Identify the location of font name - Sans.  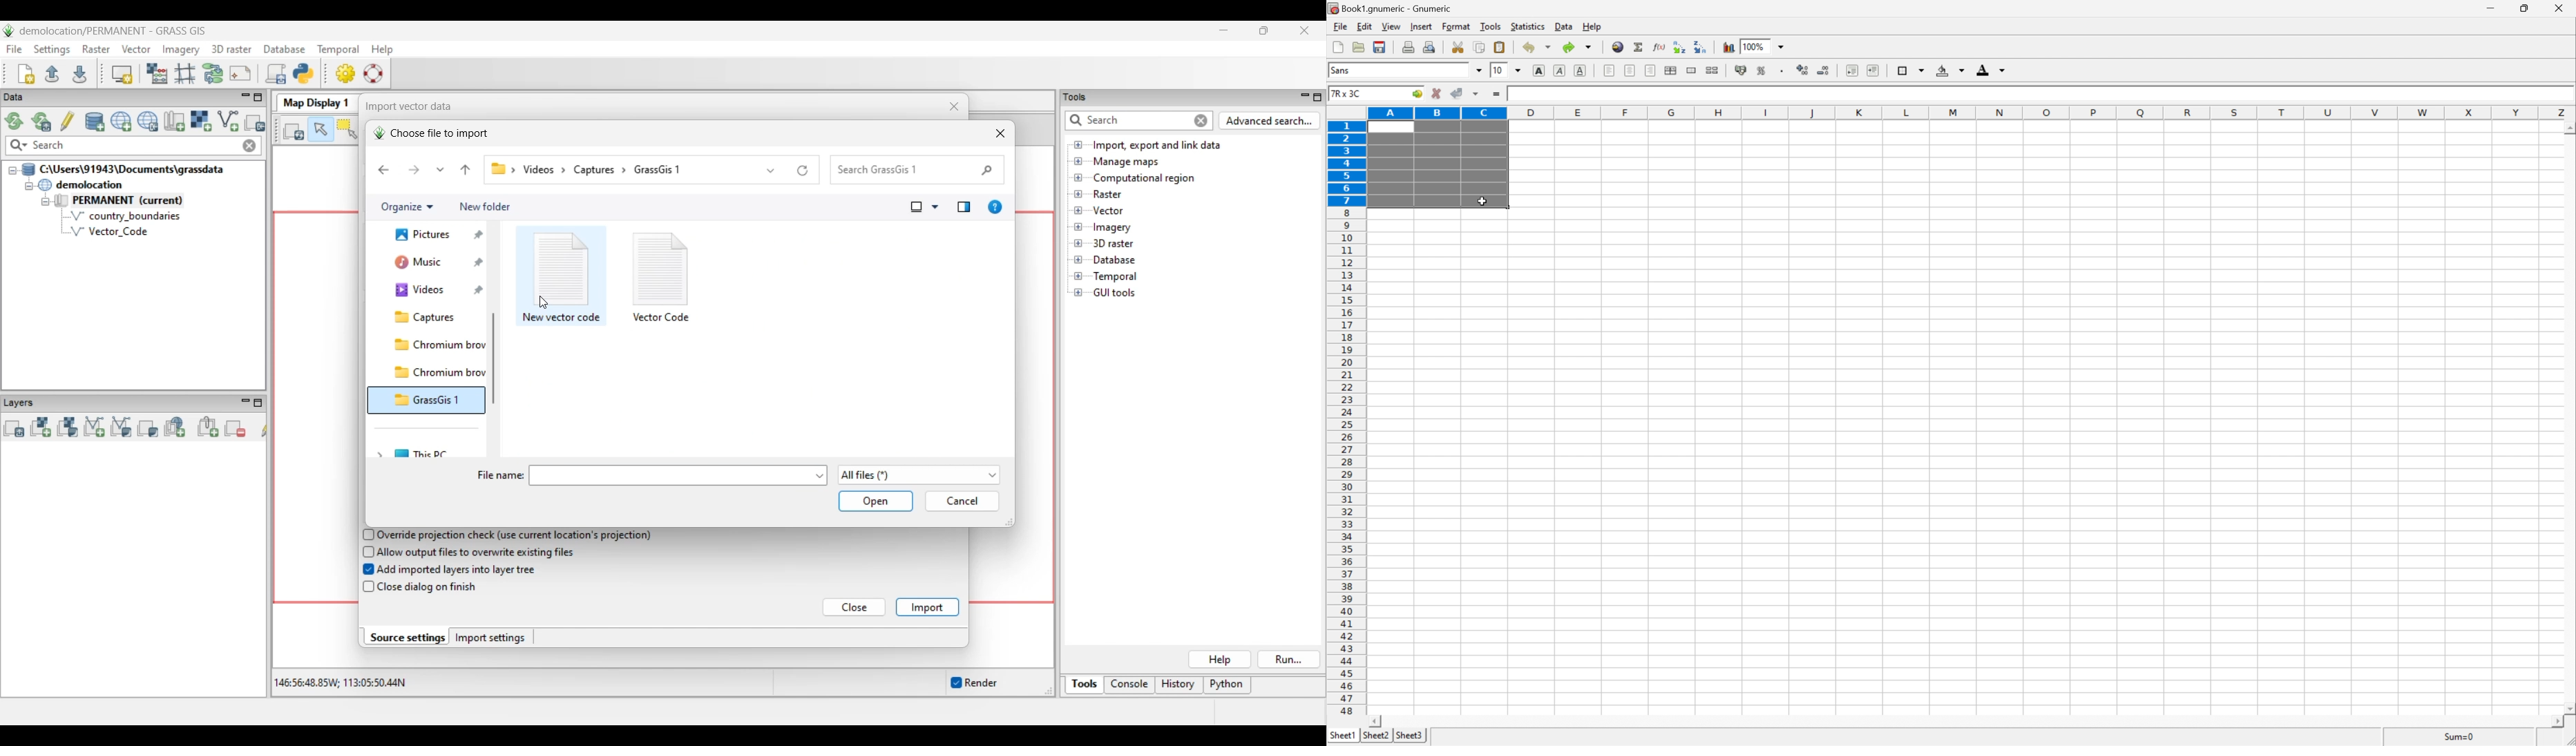
(1404, 71).